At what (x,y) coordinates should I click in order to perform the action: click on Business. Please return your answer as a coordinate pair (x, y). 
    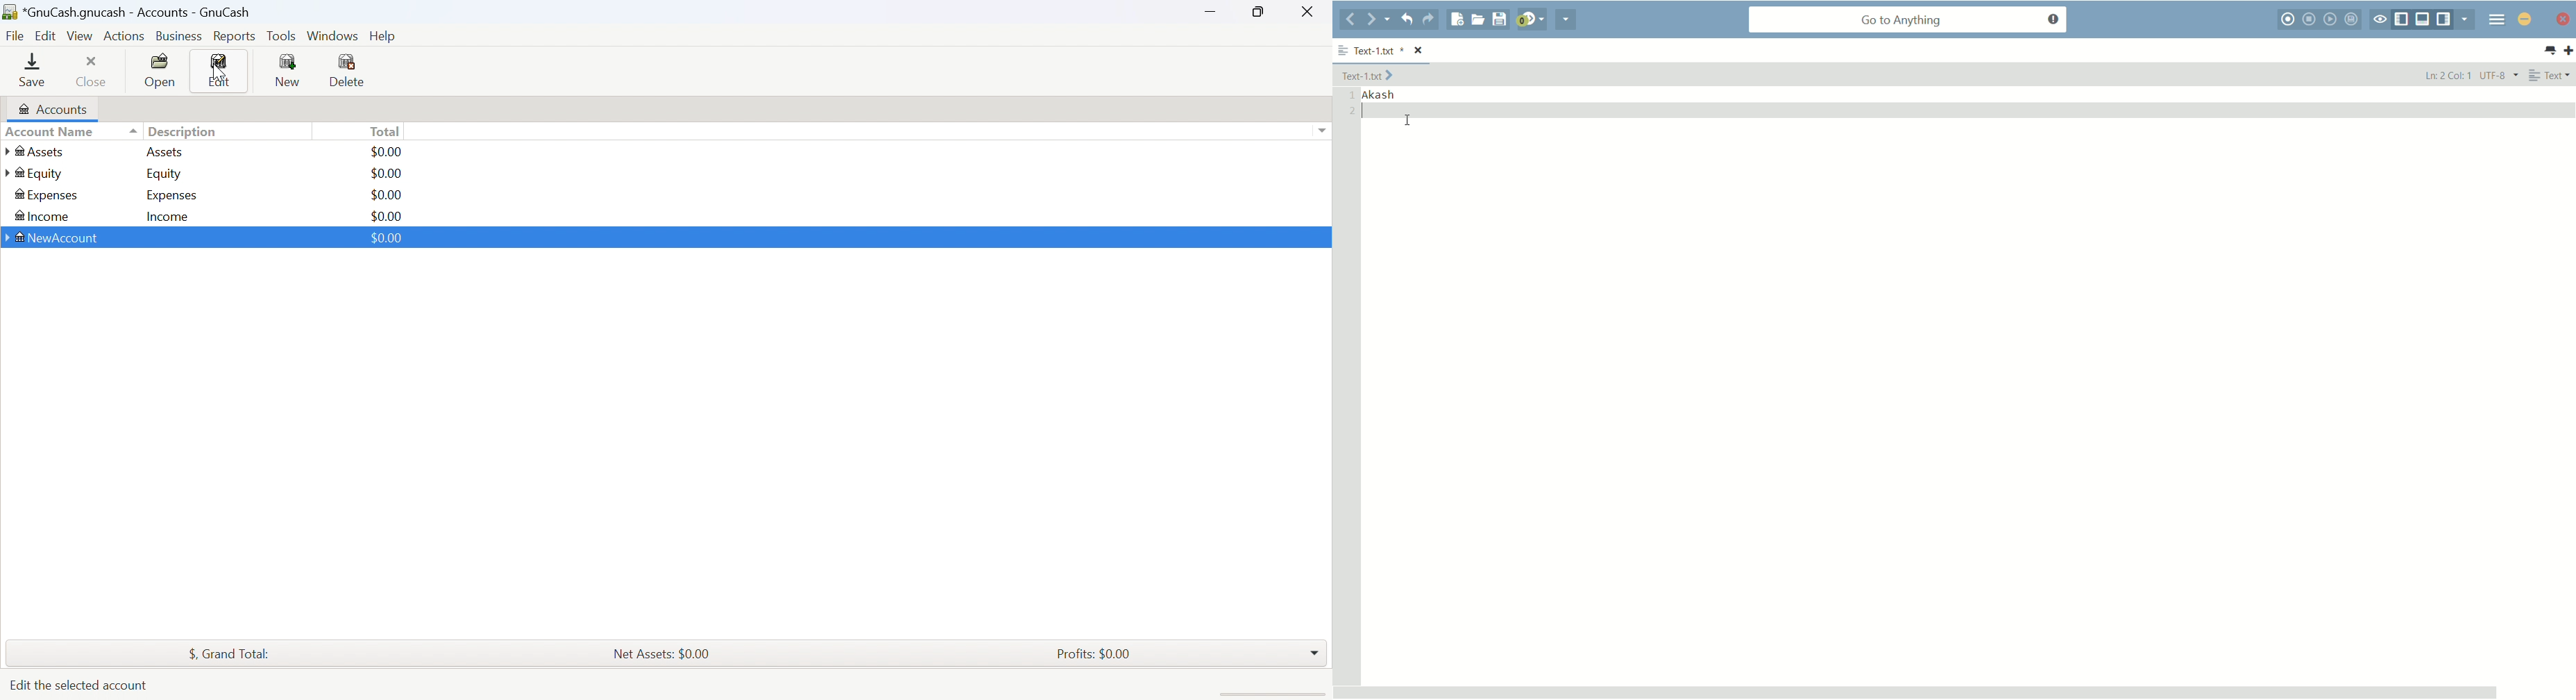
    Looking at the image, I should click on (181, 37).